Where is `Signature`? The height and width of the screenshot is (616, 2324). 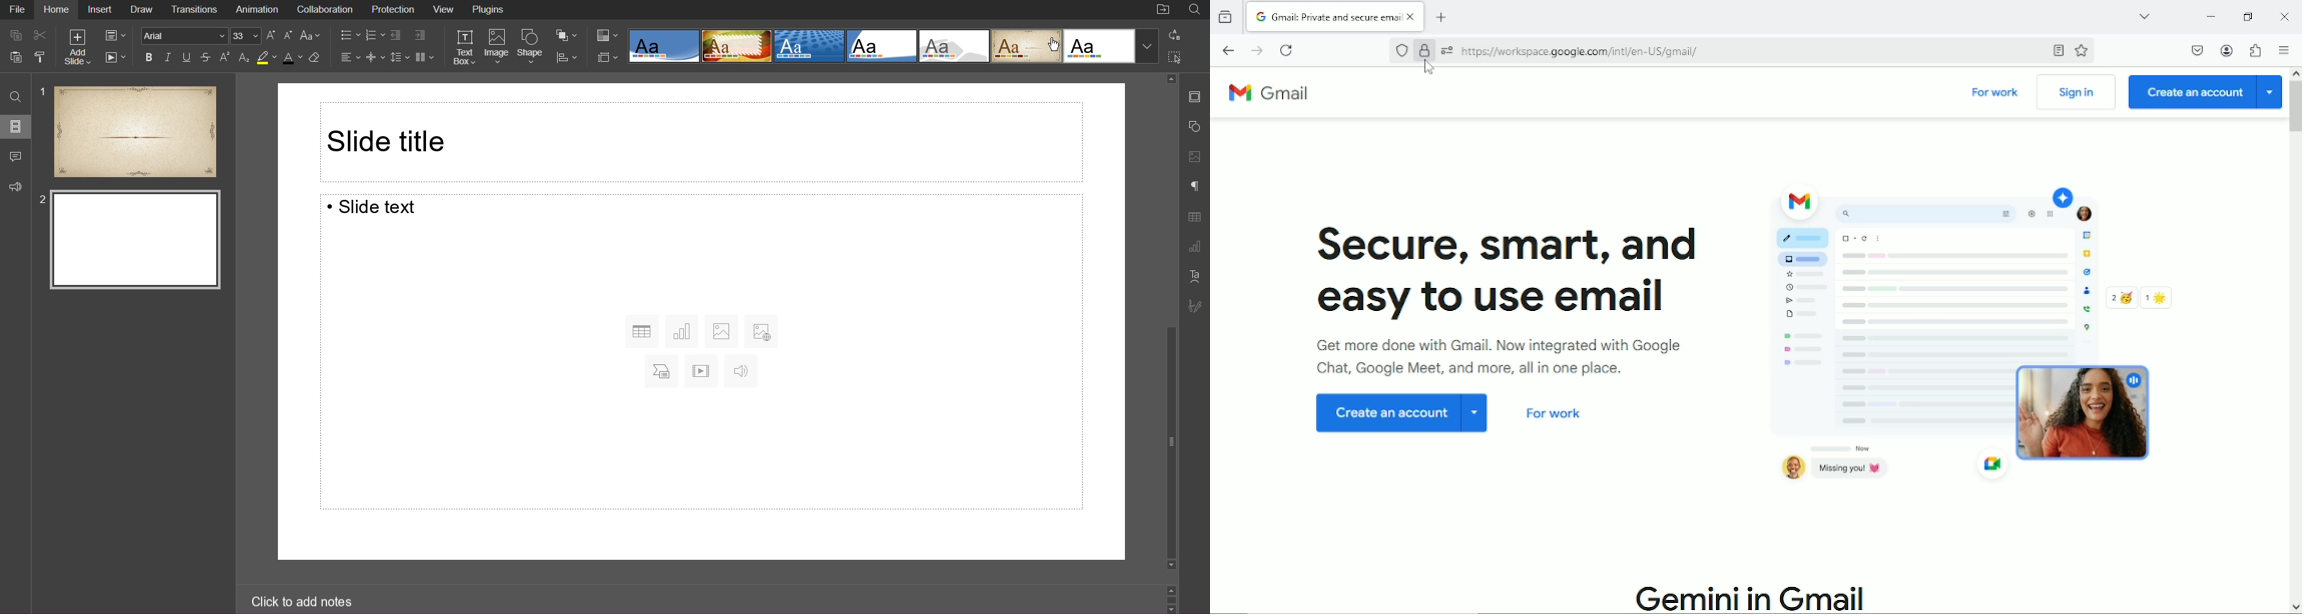
Signature is located at coordinates (1194, 306).